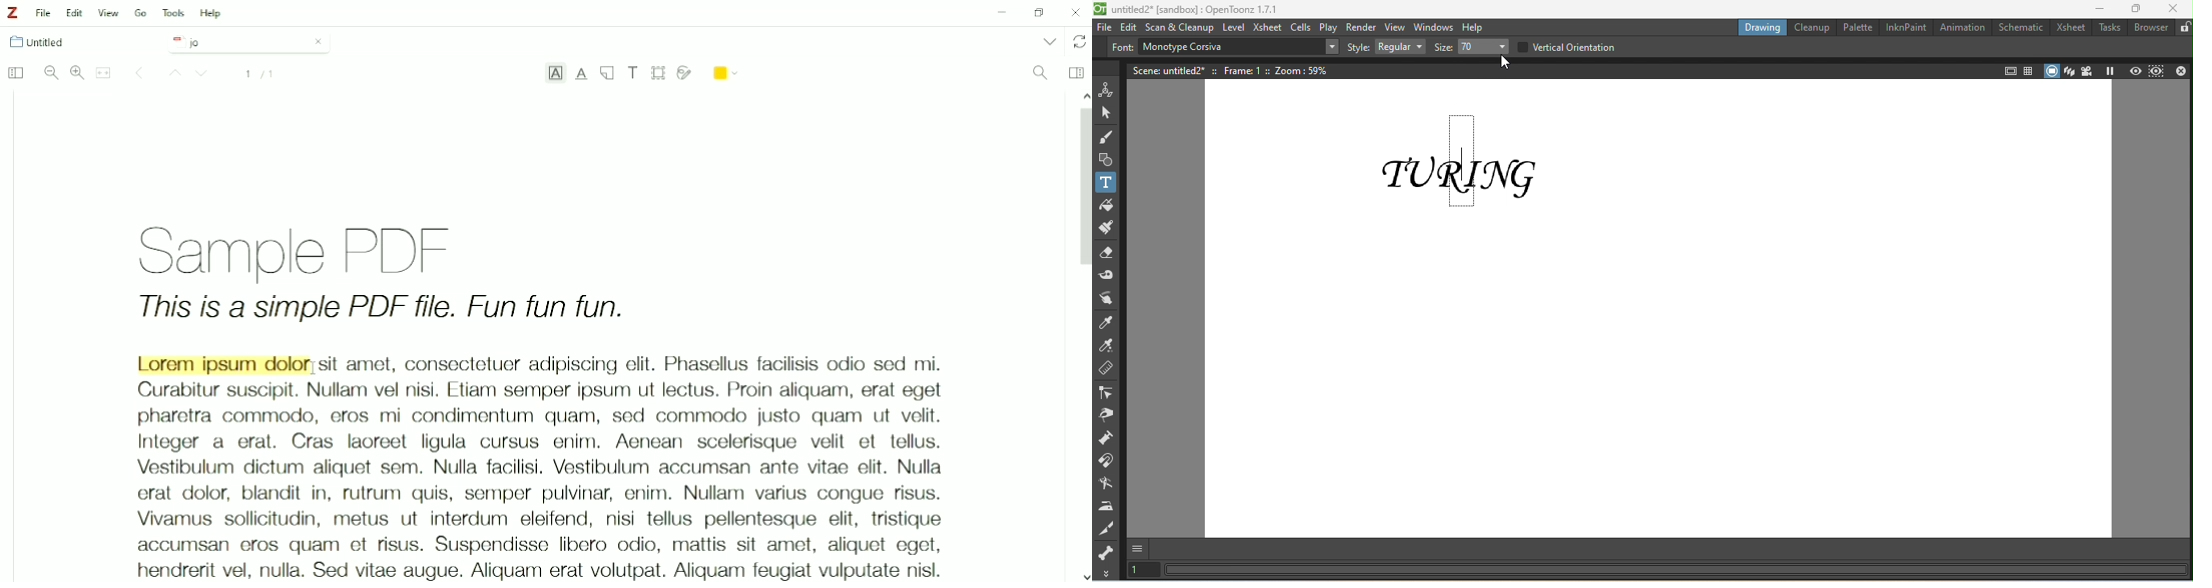 The height and width of the screenshot is (588, 2212). What do you see at coordinates (1082, 192) in the screenshot?
I see `Vertical scrollbar` at bounding box center [1082, 192].